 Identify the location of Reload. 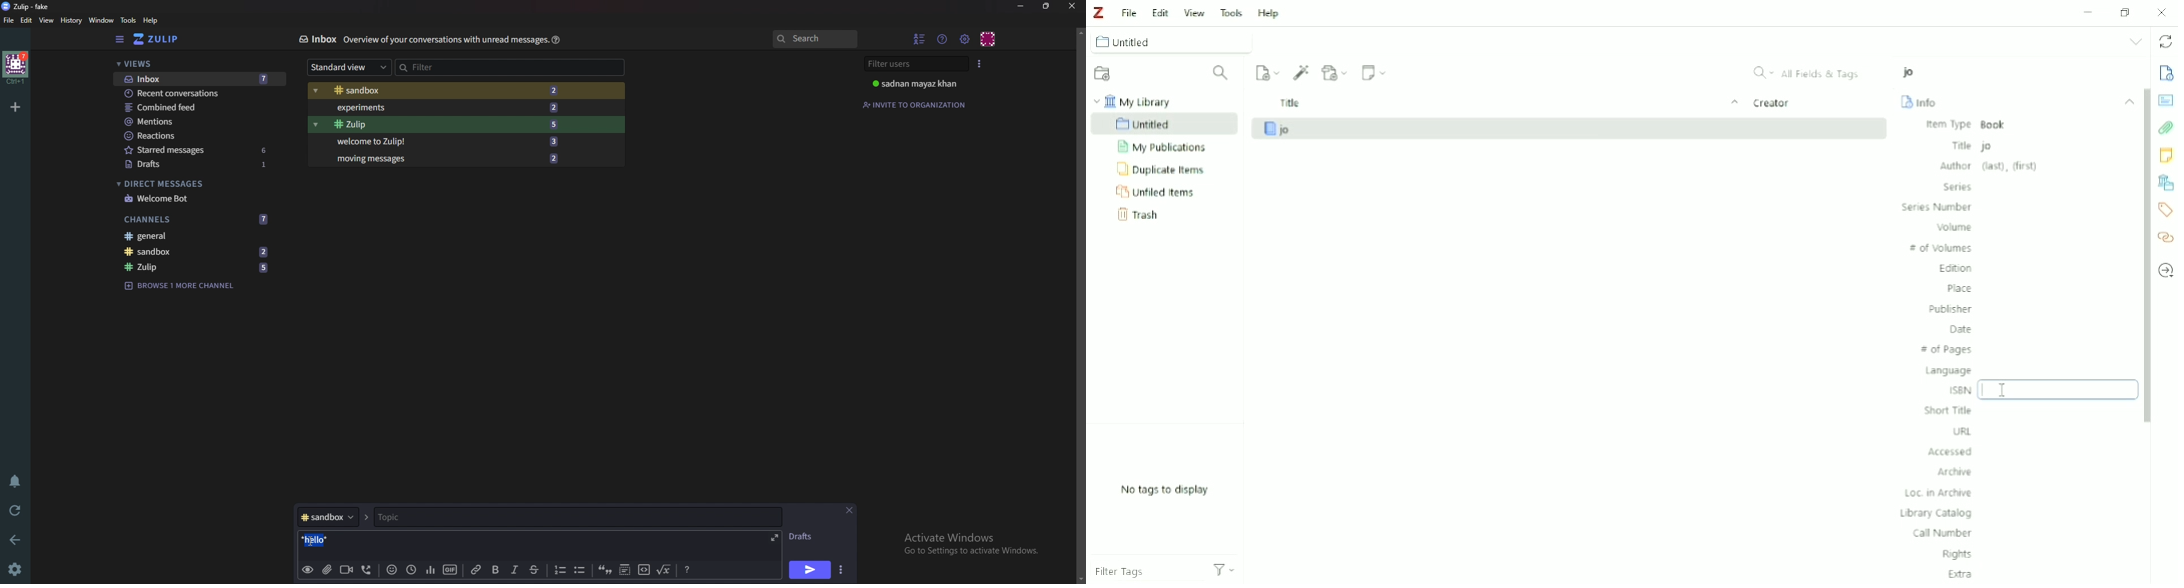
(15, 511).